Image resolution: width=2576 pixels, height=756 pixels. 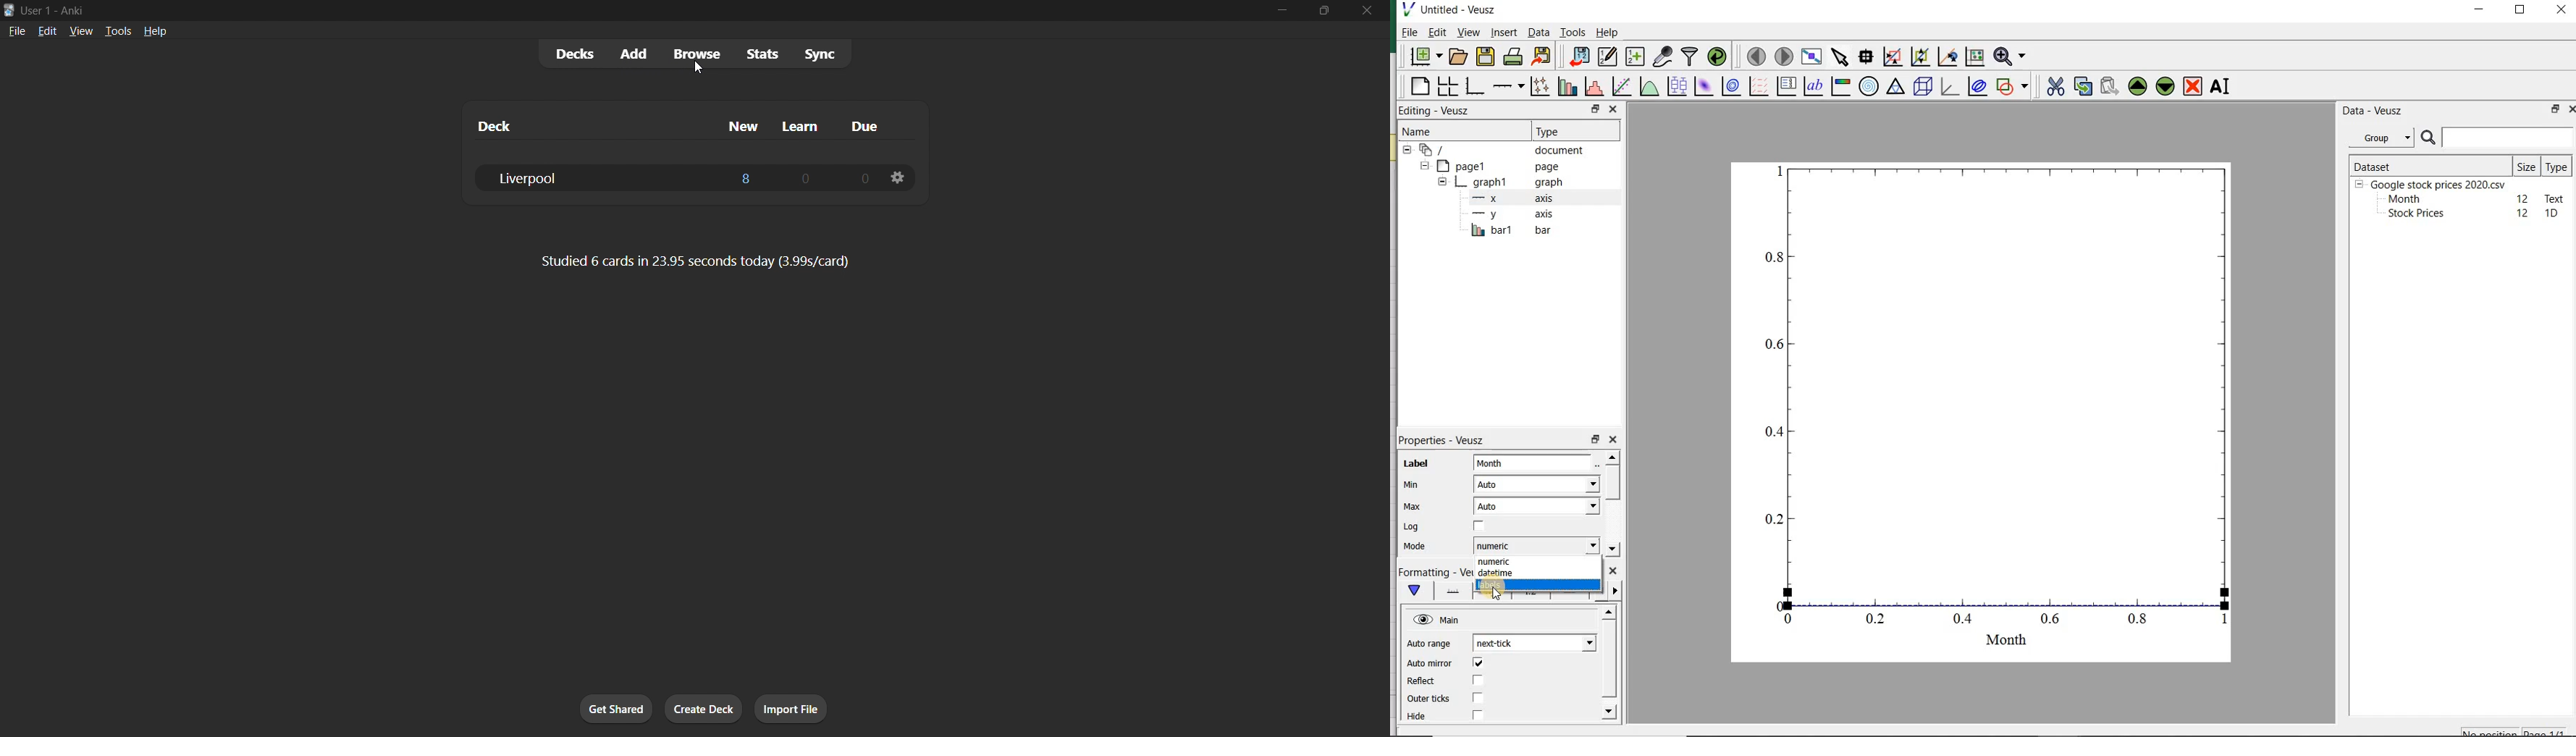 I want to click on read data points on the graph, so click(x=1864, y=57).